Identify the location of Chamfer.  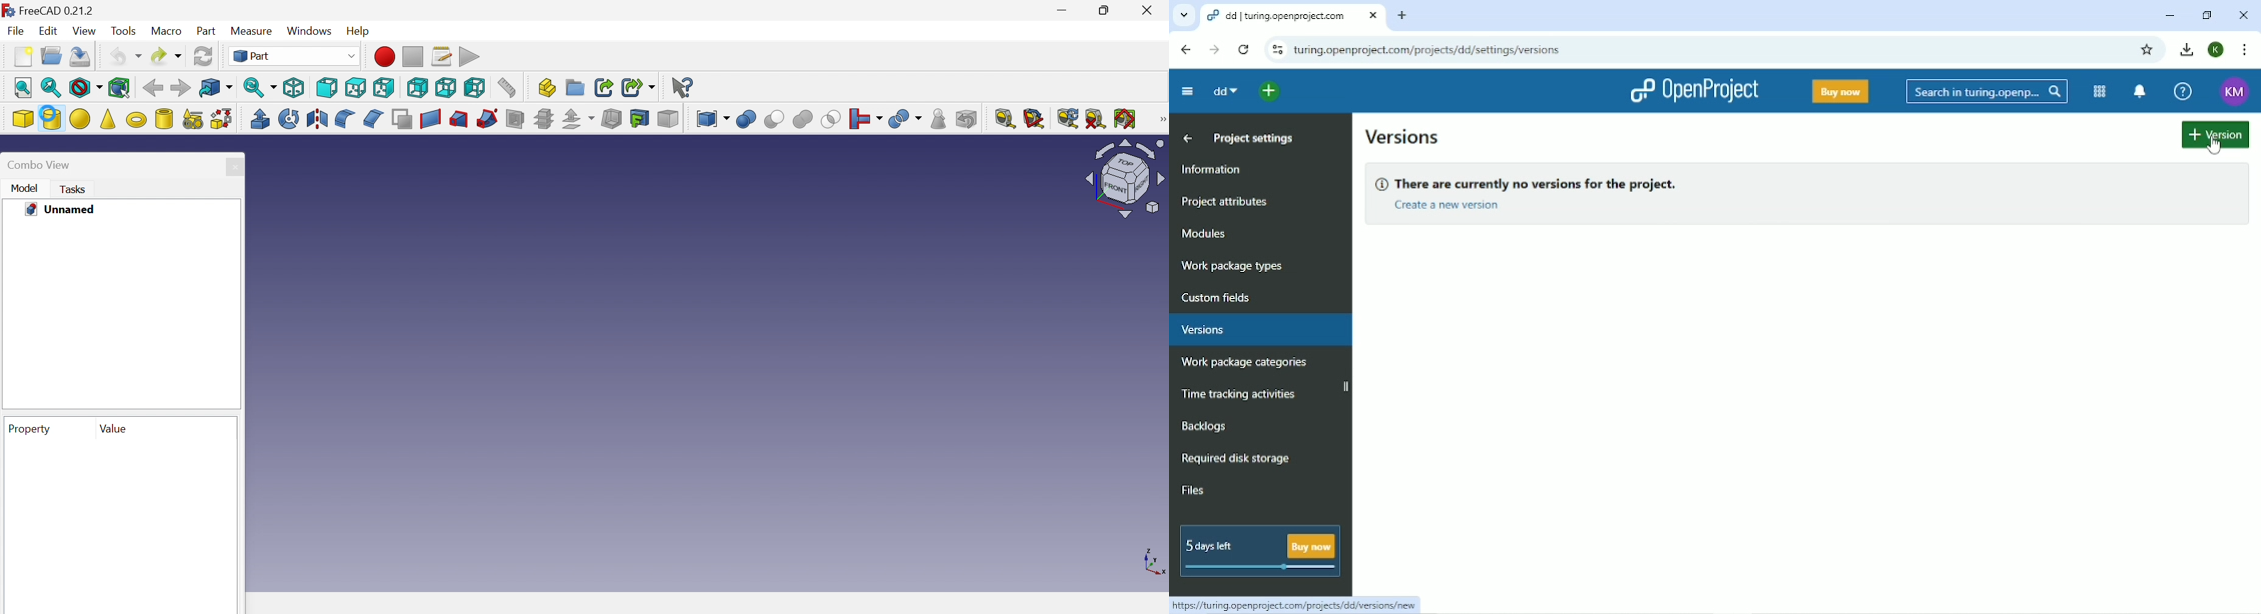
(374, 119).